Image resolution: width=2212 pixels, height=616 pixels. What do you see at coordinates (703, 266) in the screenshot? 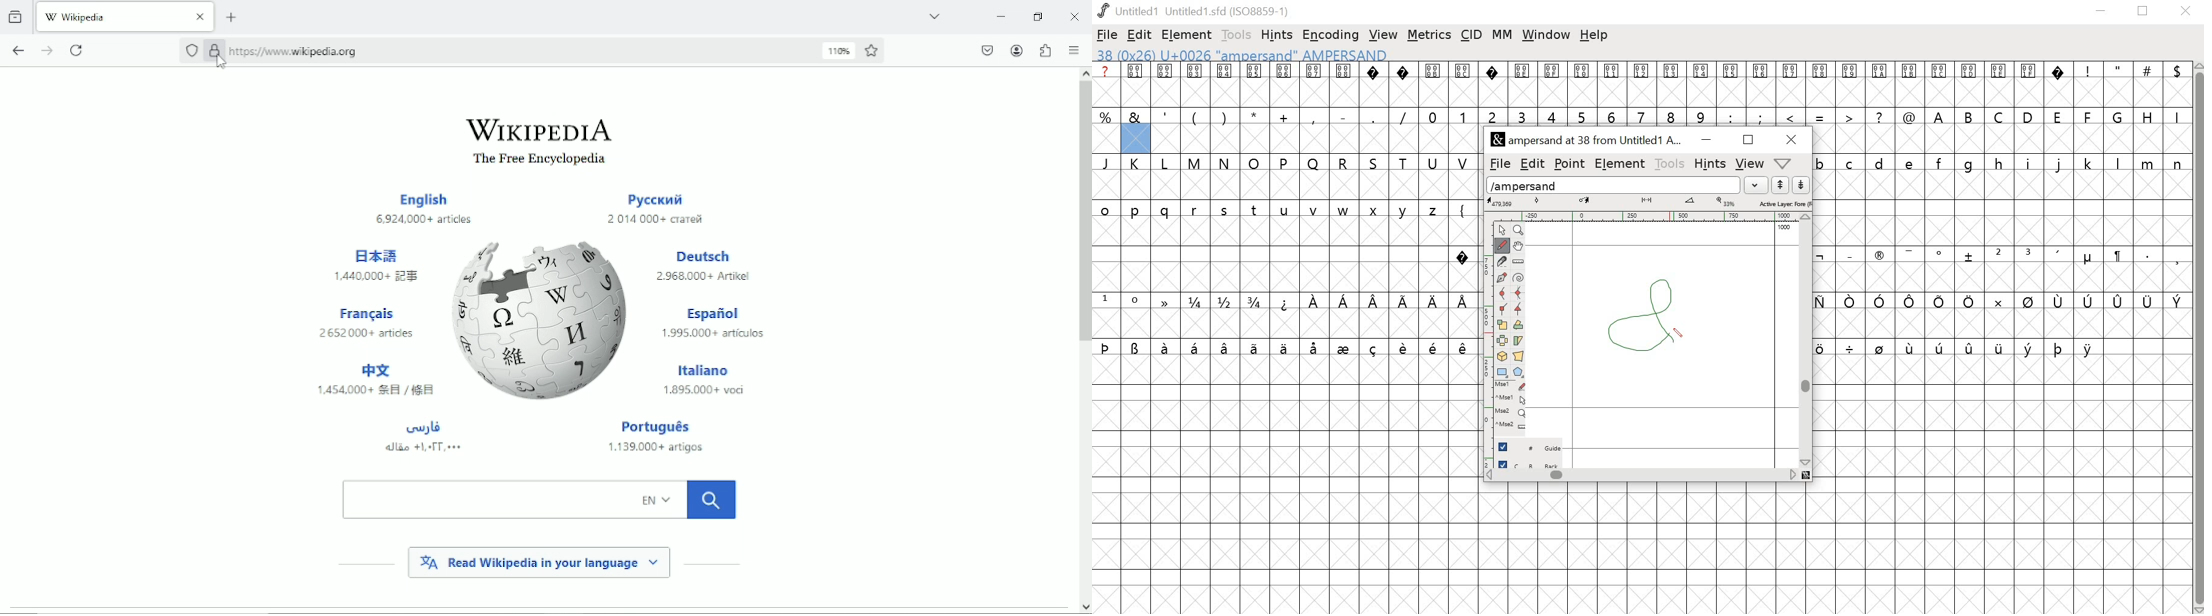
I see `Deutsch2968.000+ Artikel` at bounding box center [703, 266].